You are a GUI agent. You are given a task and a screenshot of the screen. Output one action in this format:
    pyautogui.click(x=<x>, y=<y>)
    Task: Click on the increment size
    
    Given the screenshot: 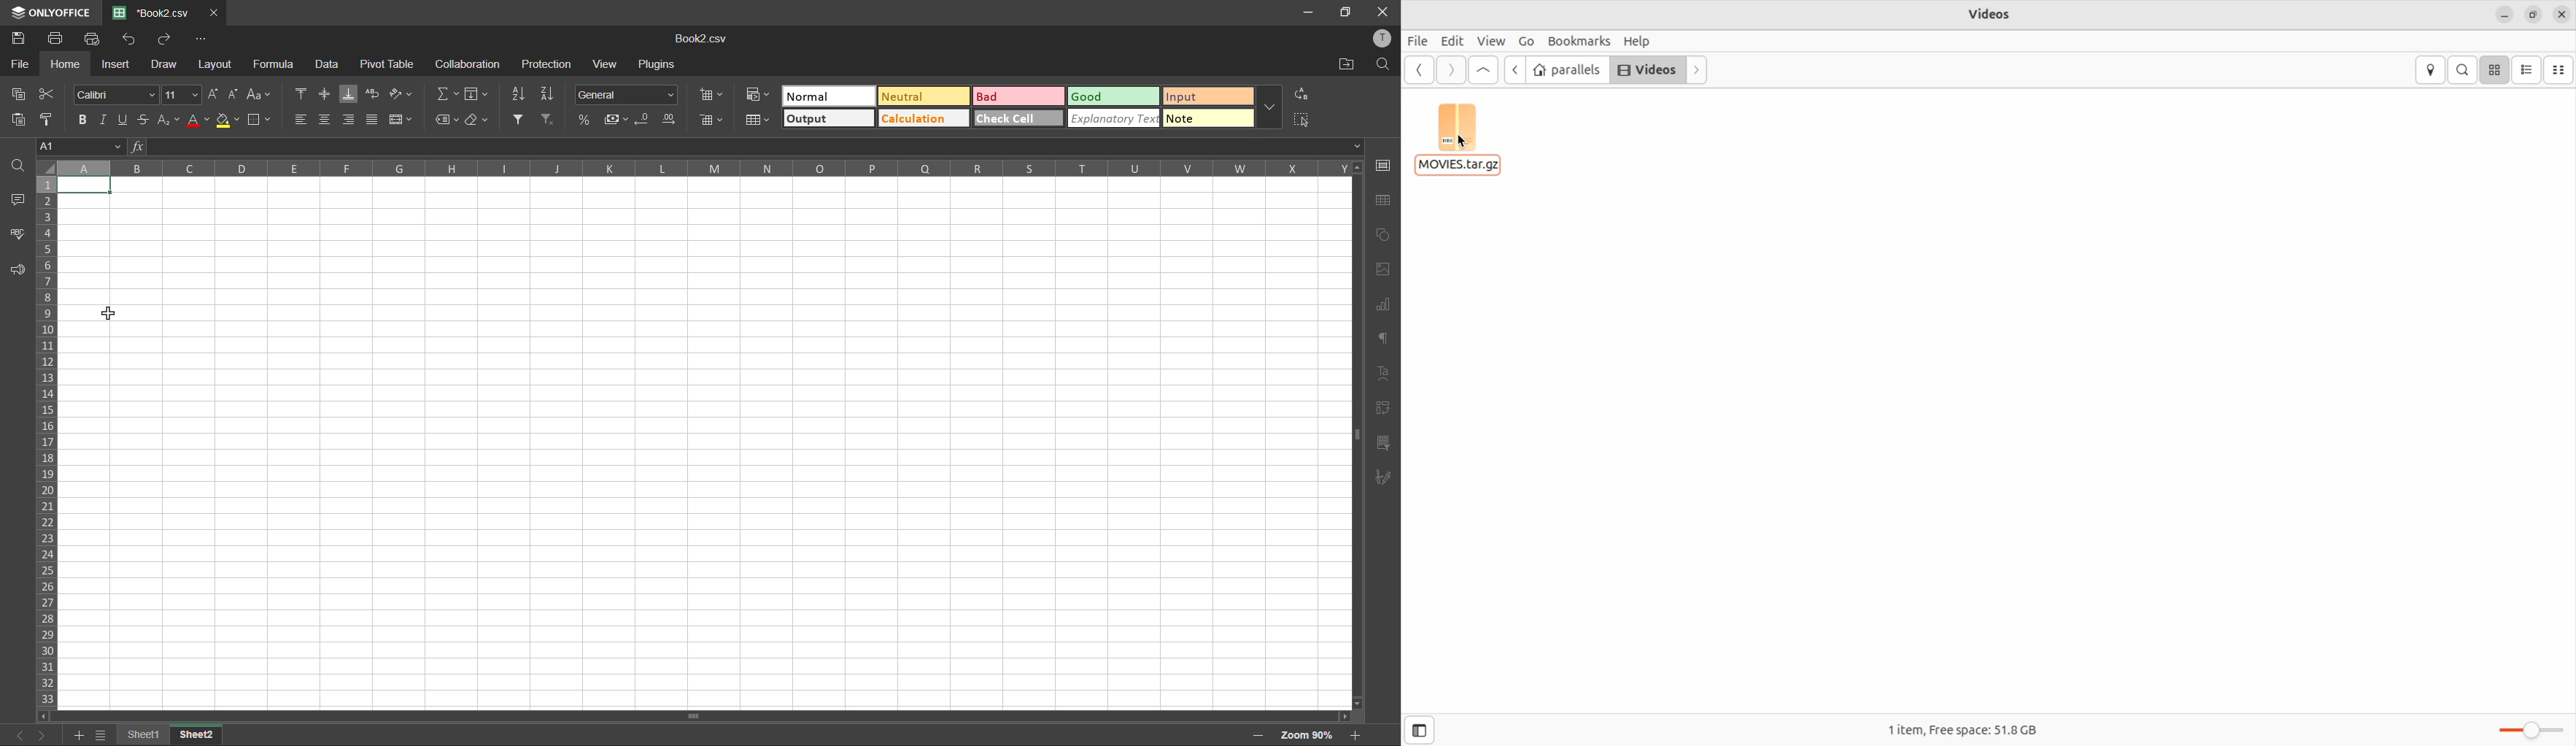 What is the action you would take?
    pyautogui.click(x=211, y=94)
    